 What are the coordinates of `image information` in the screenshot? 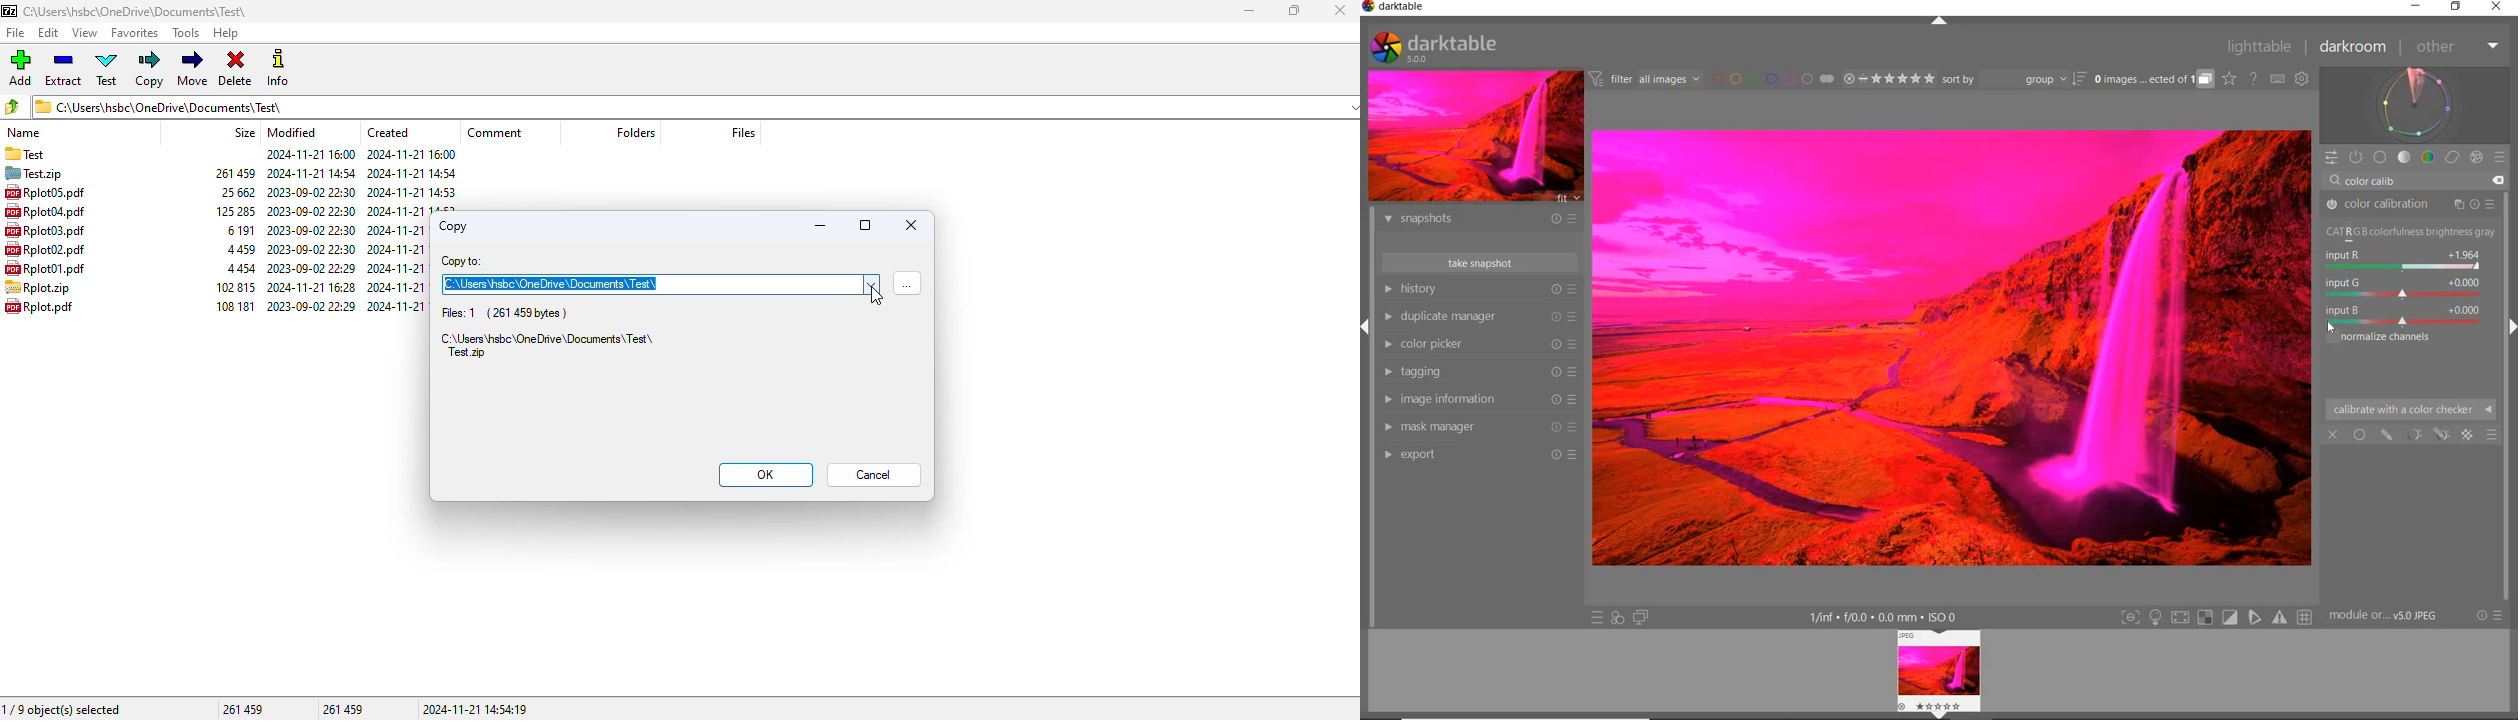 It's located at (1479, 399).